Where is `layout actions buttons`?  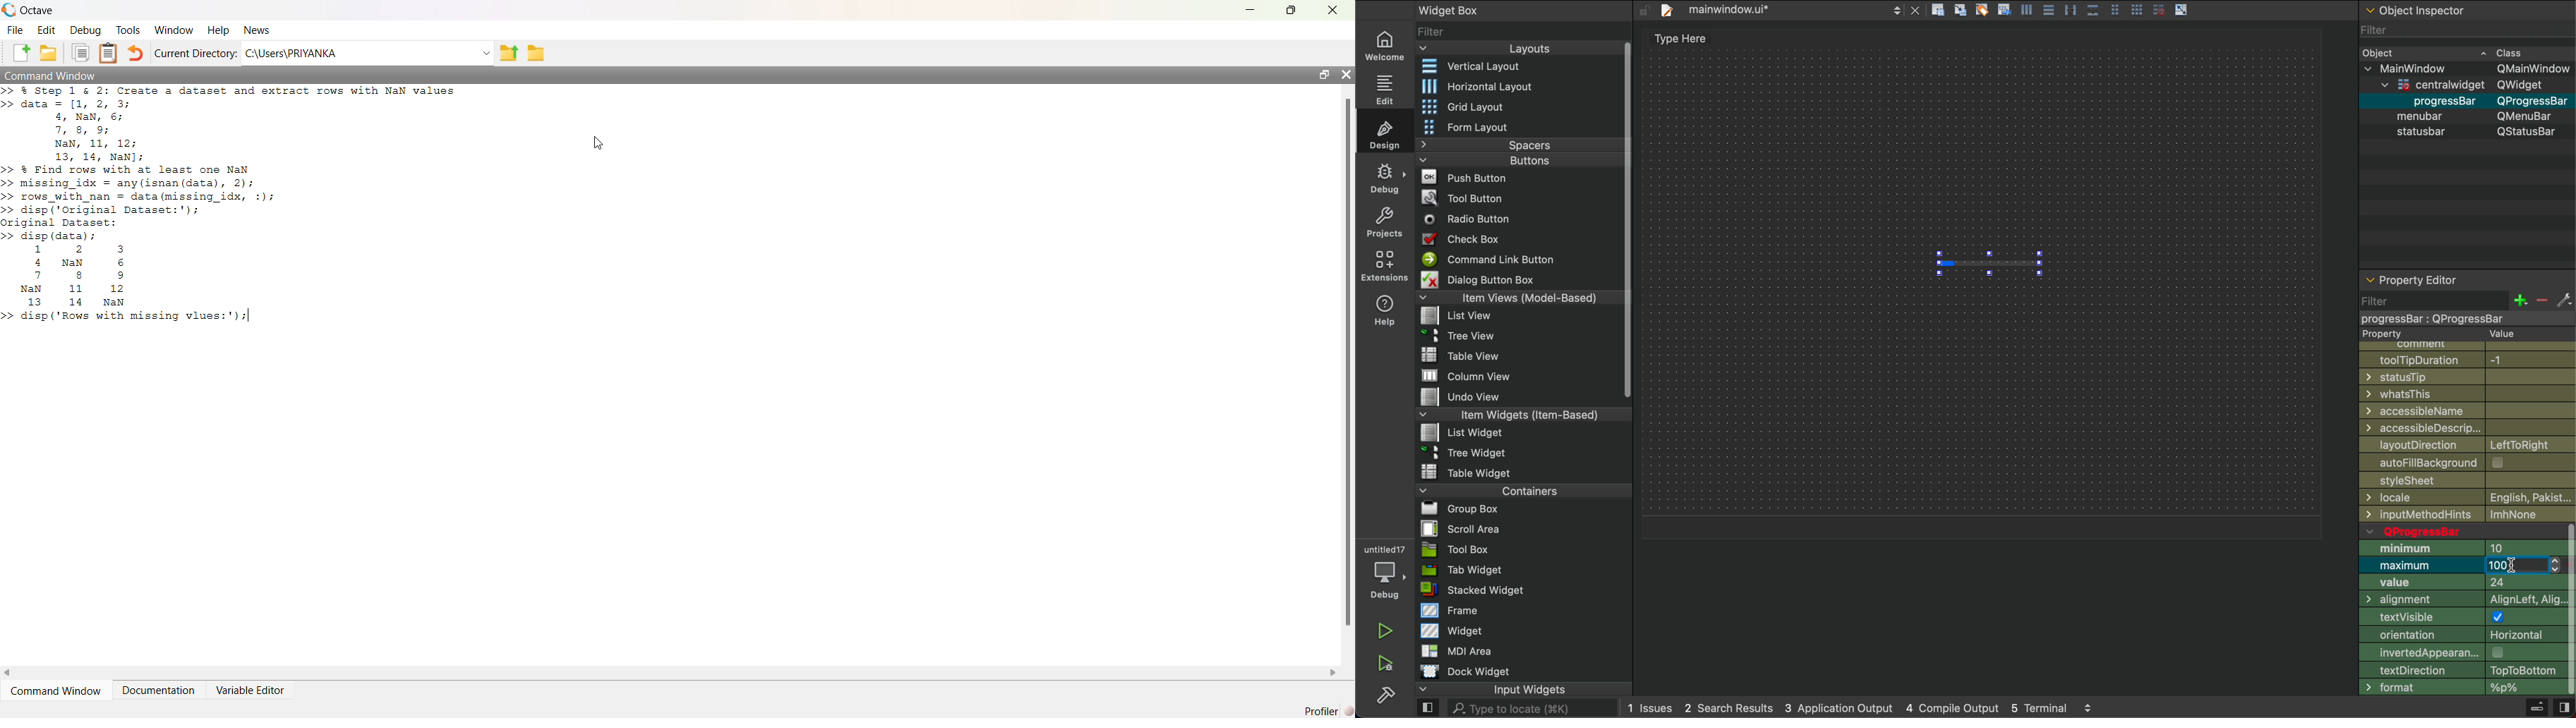 layout actions buttons is located at coordinates (2059, 12).